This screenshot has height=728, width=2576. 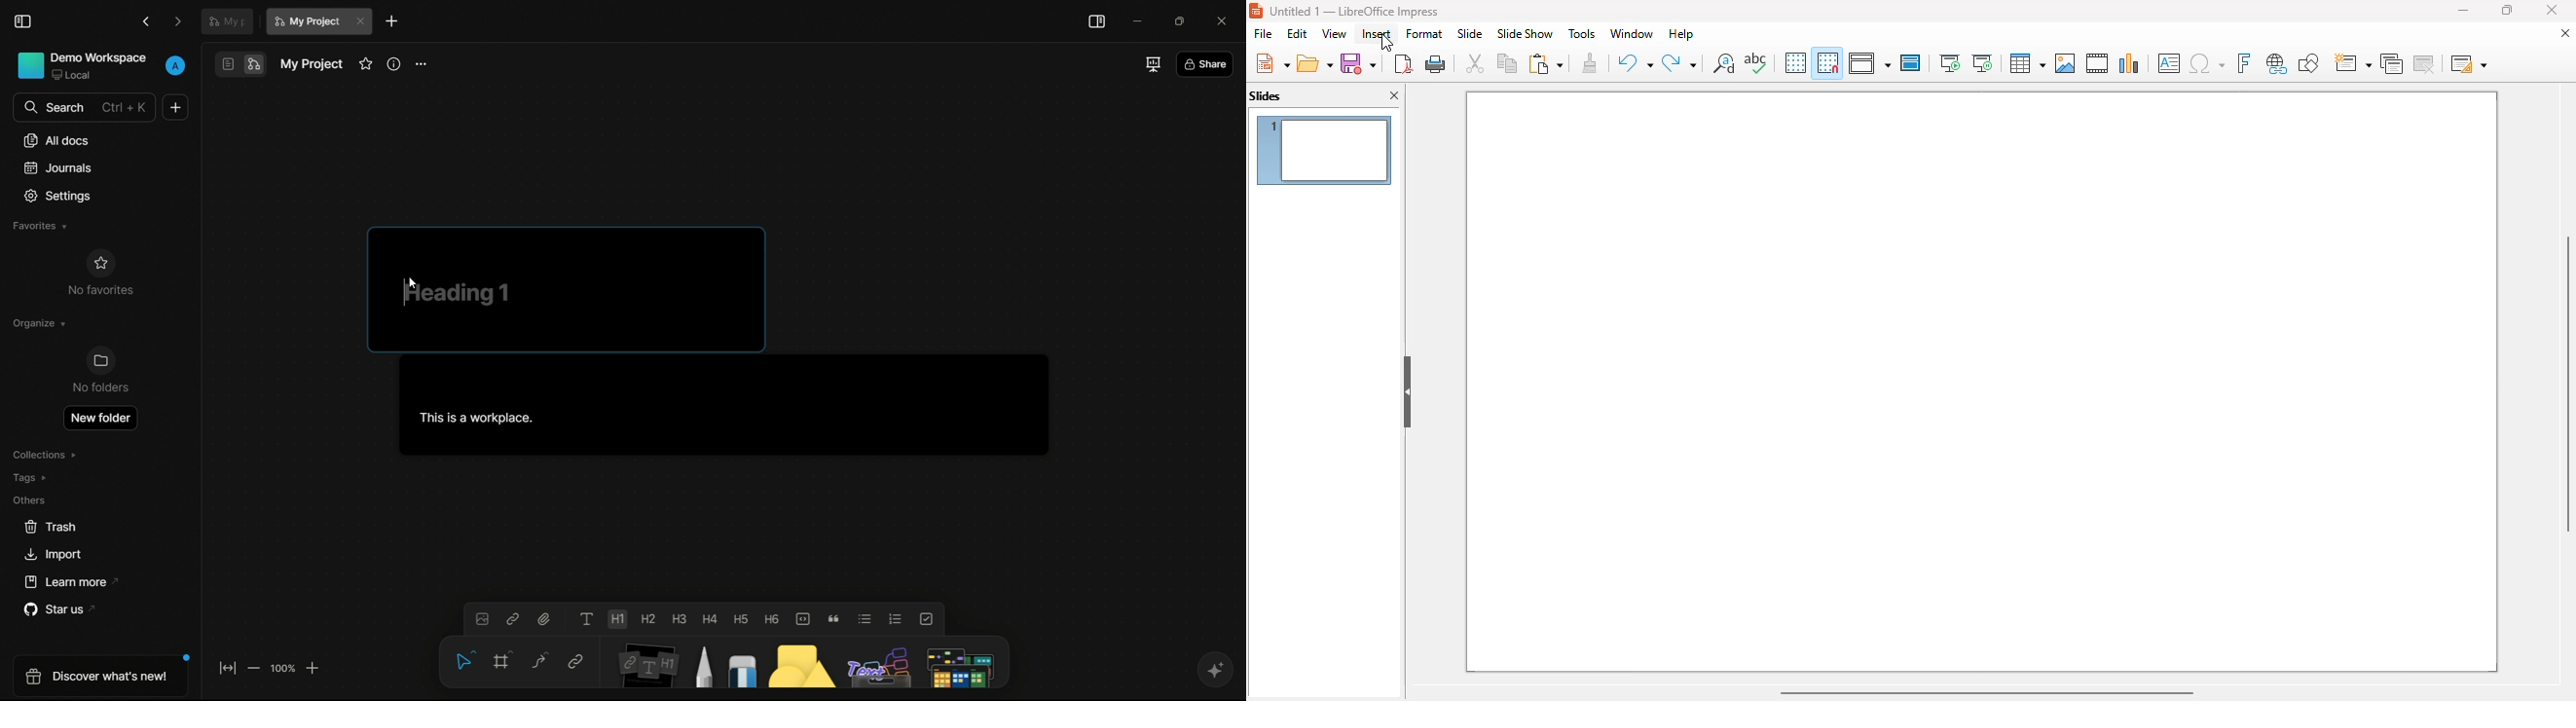 I want to click on export directly as PDF, so click(x=1403, y=63).